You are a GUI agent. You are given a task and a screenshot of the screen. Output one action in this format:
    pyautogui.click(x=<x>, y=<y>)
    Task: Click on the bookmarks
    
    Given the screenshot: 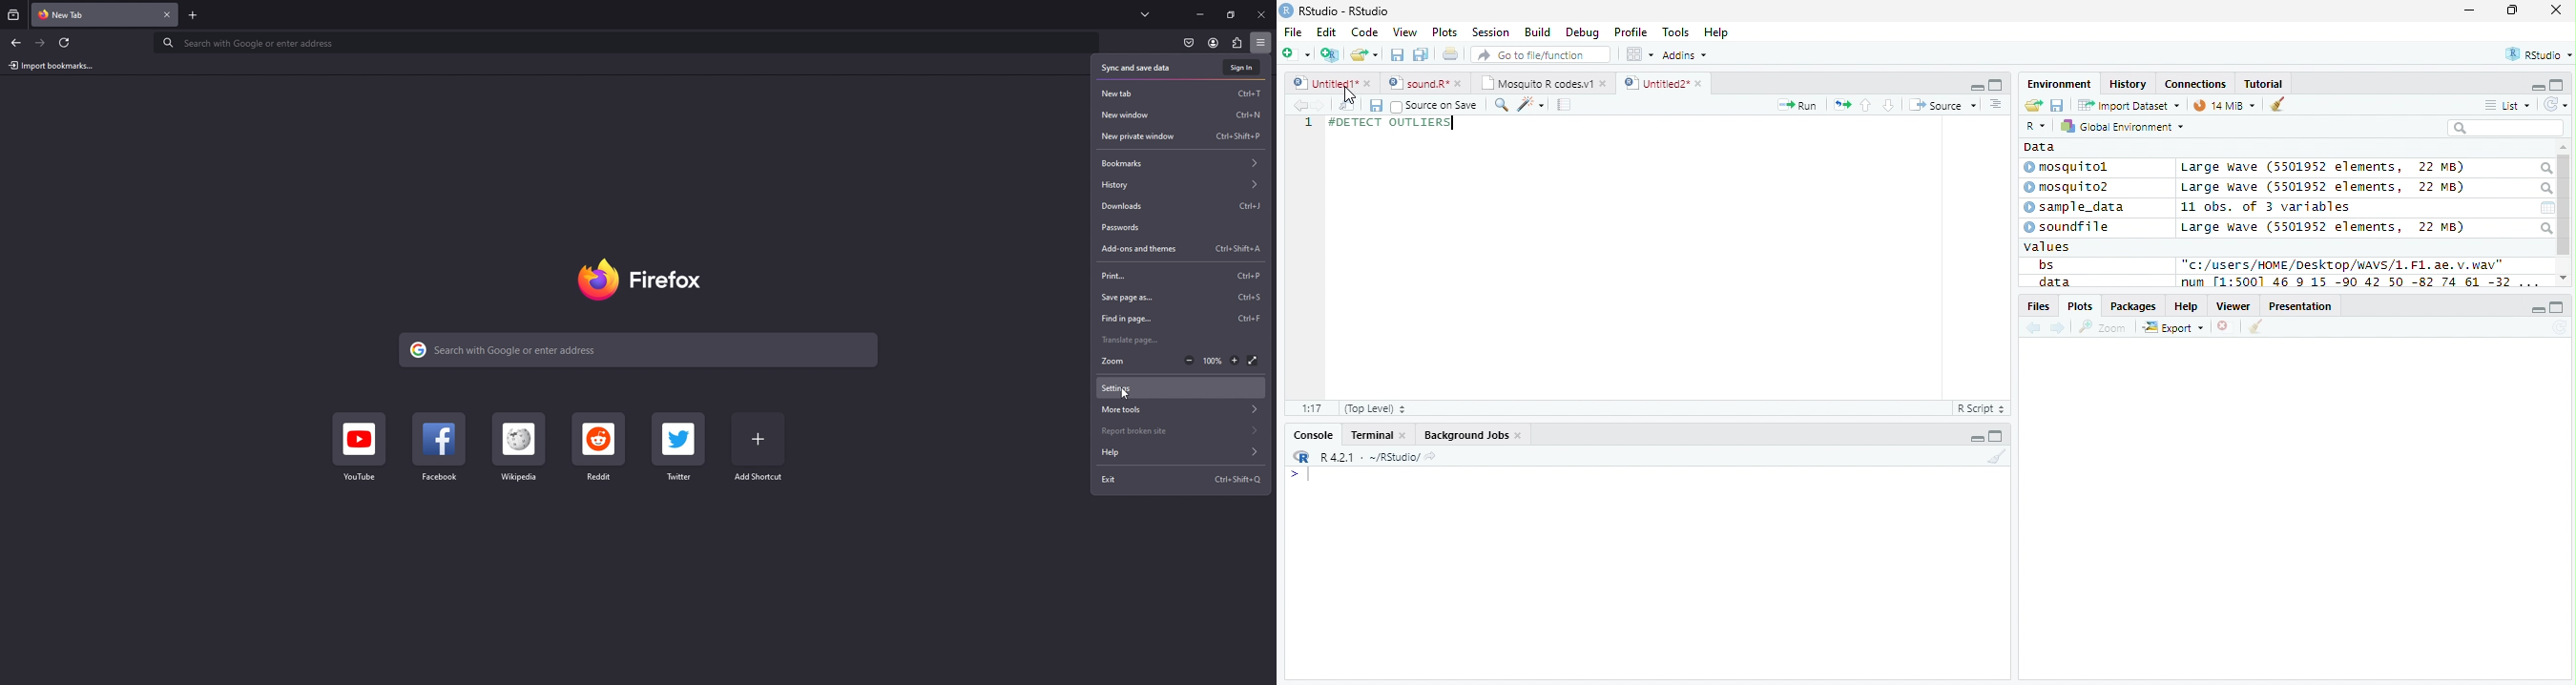 What is the action you would take?
    pyautogui.click(x=1182, y=162)
    